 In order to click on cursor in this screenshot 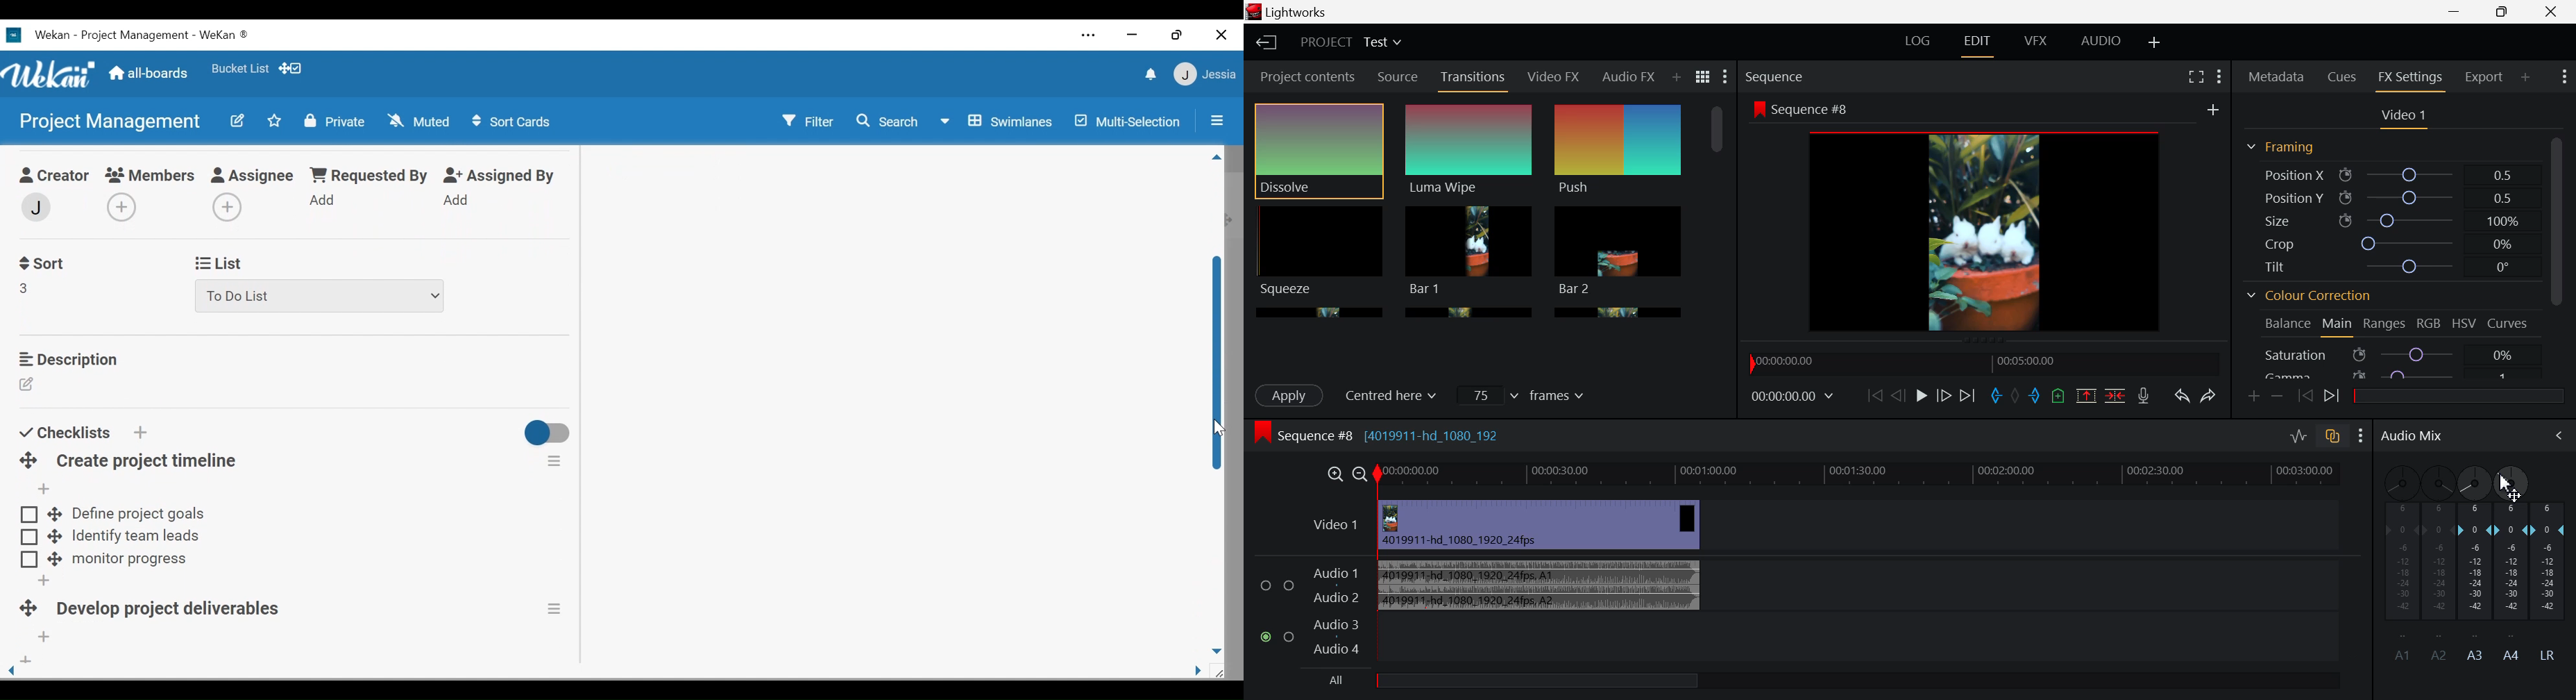, I will do `click(1216, 430)`.